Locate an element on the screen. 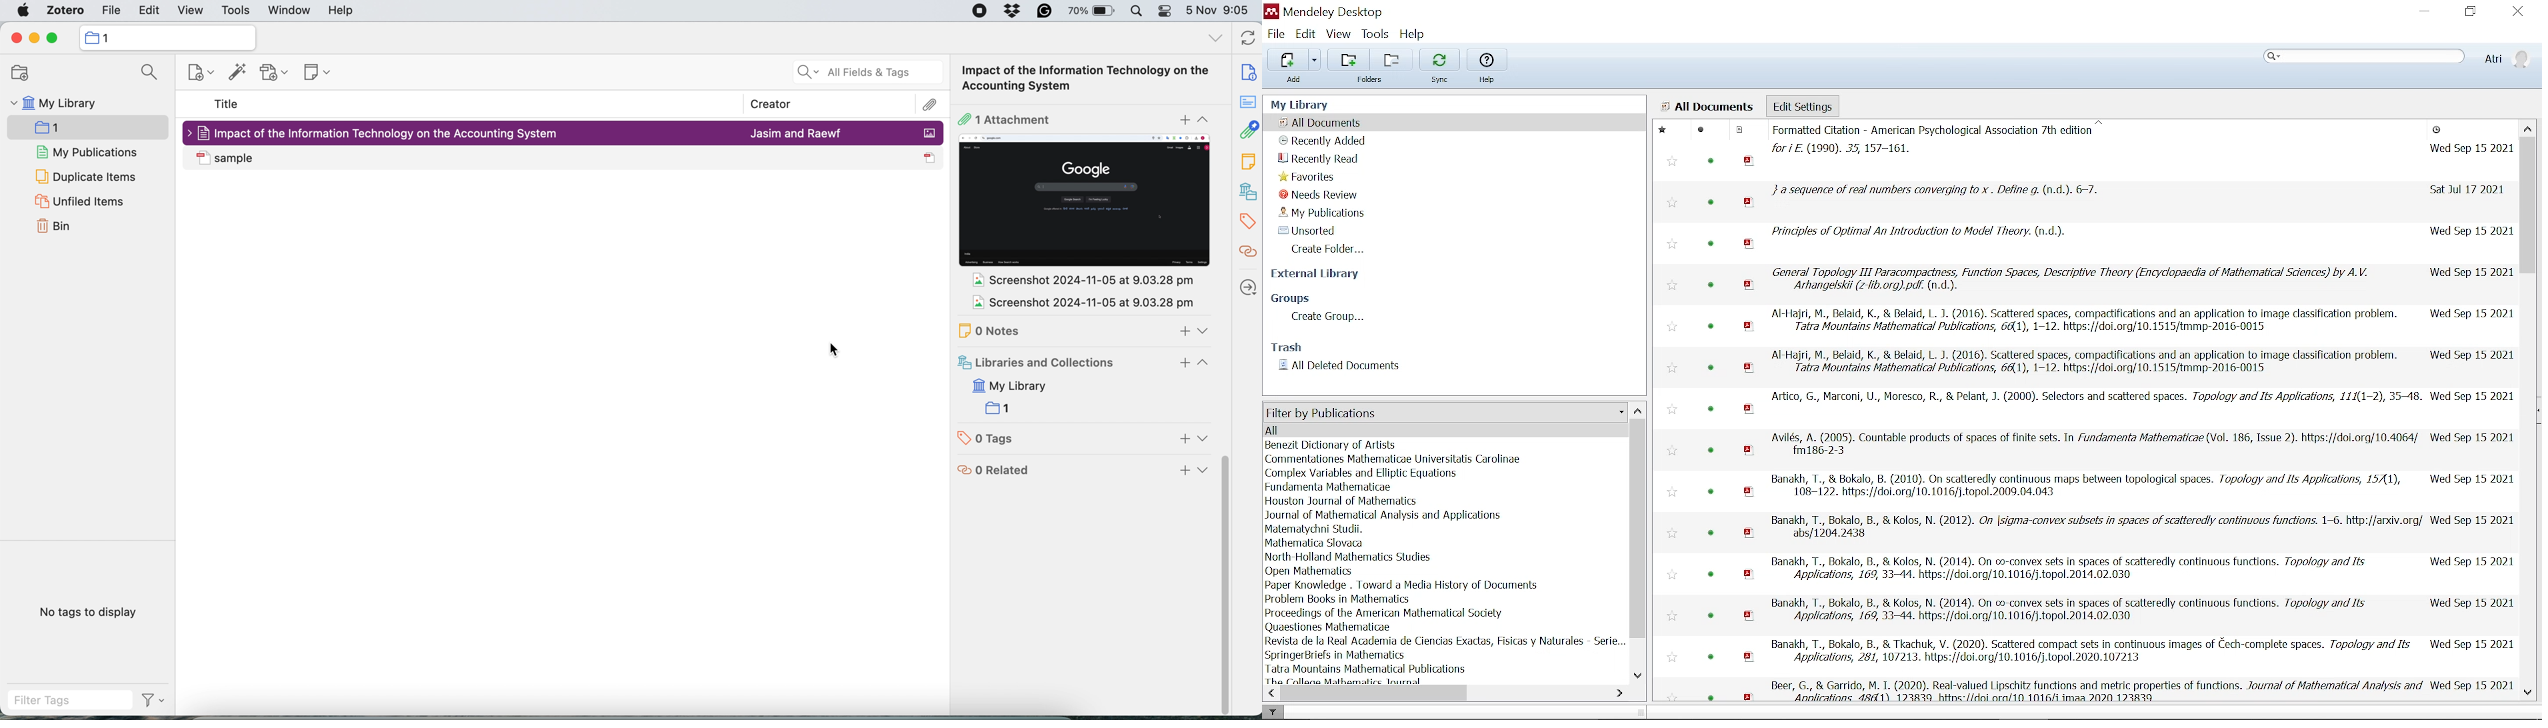 Image resolution: width=2548 pixels, height=728 pixels. status is located at coordinates (1714, 615).